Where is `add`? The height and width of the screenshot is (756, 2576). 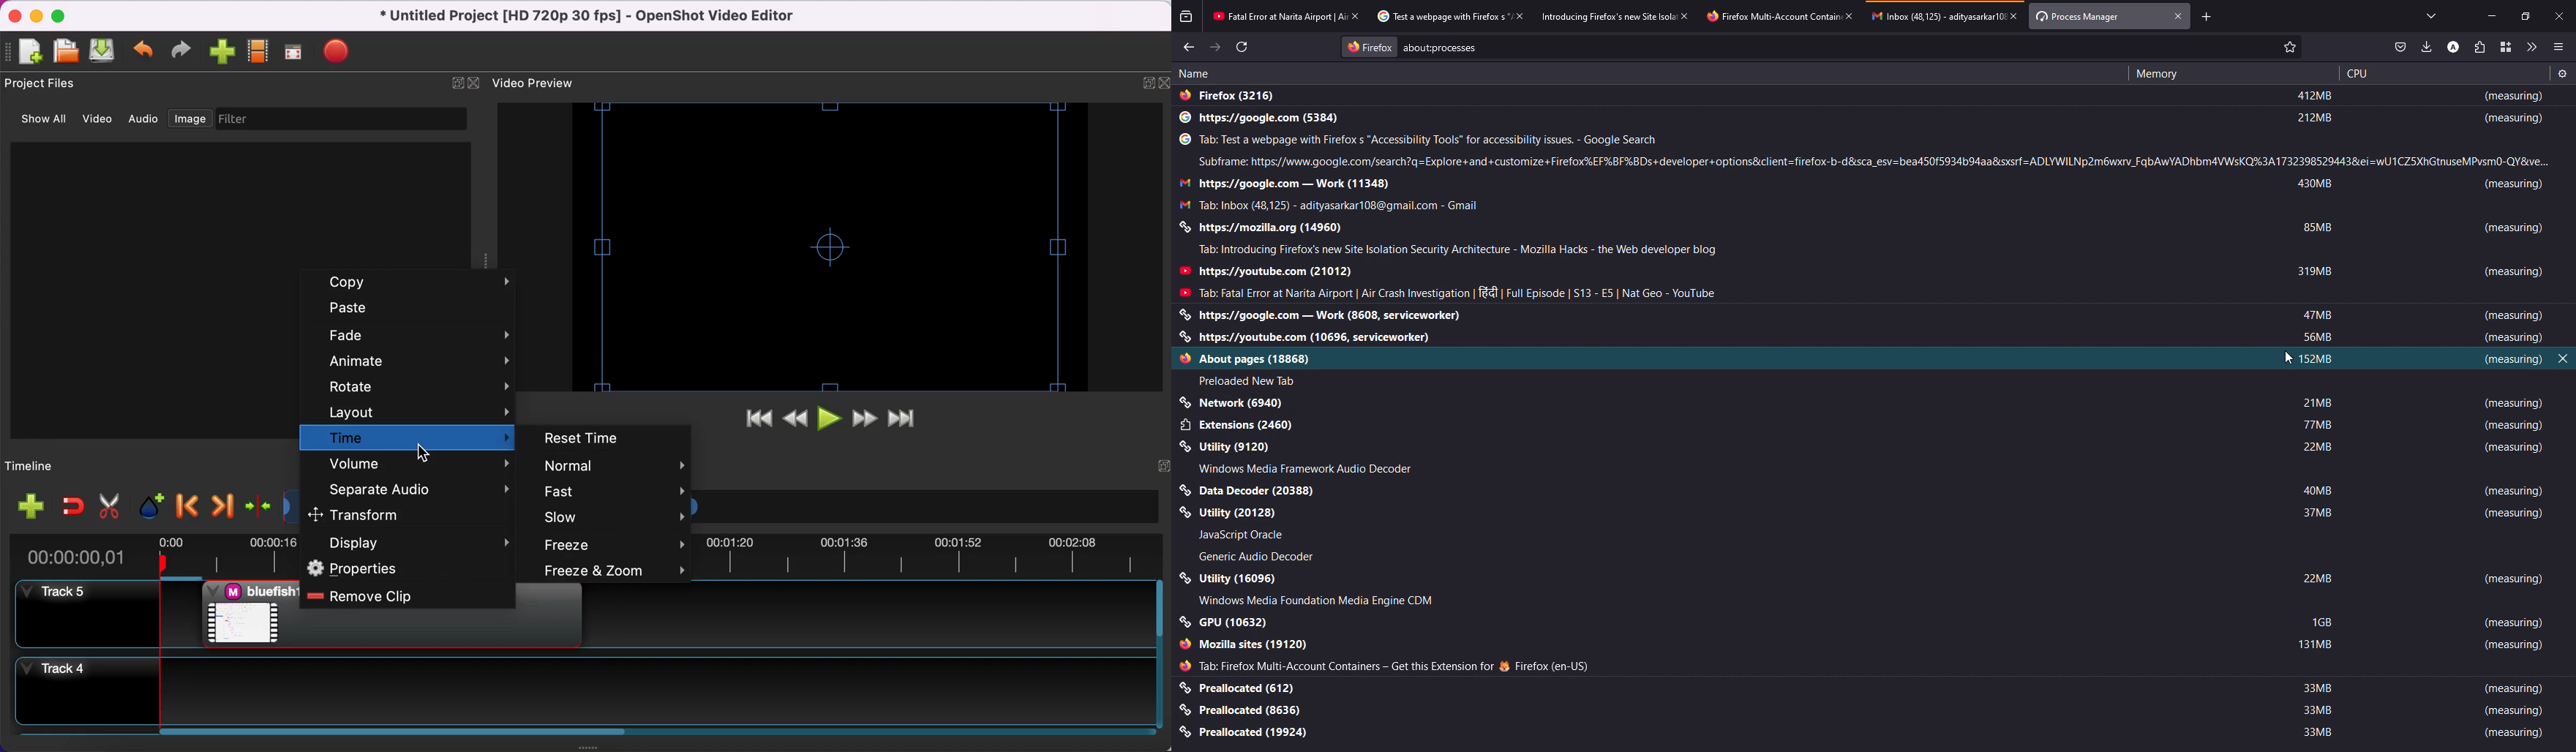 add is located at coordinates (2208, 17).